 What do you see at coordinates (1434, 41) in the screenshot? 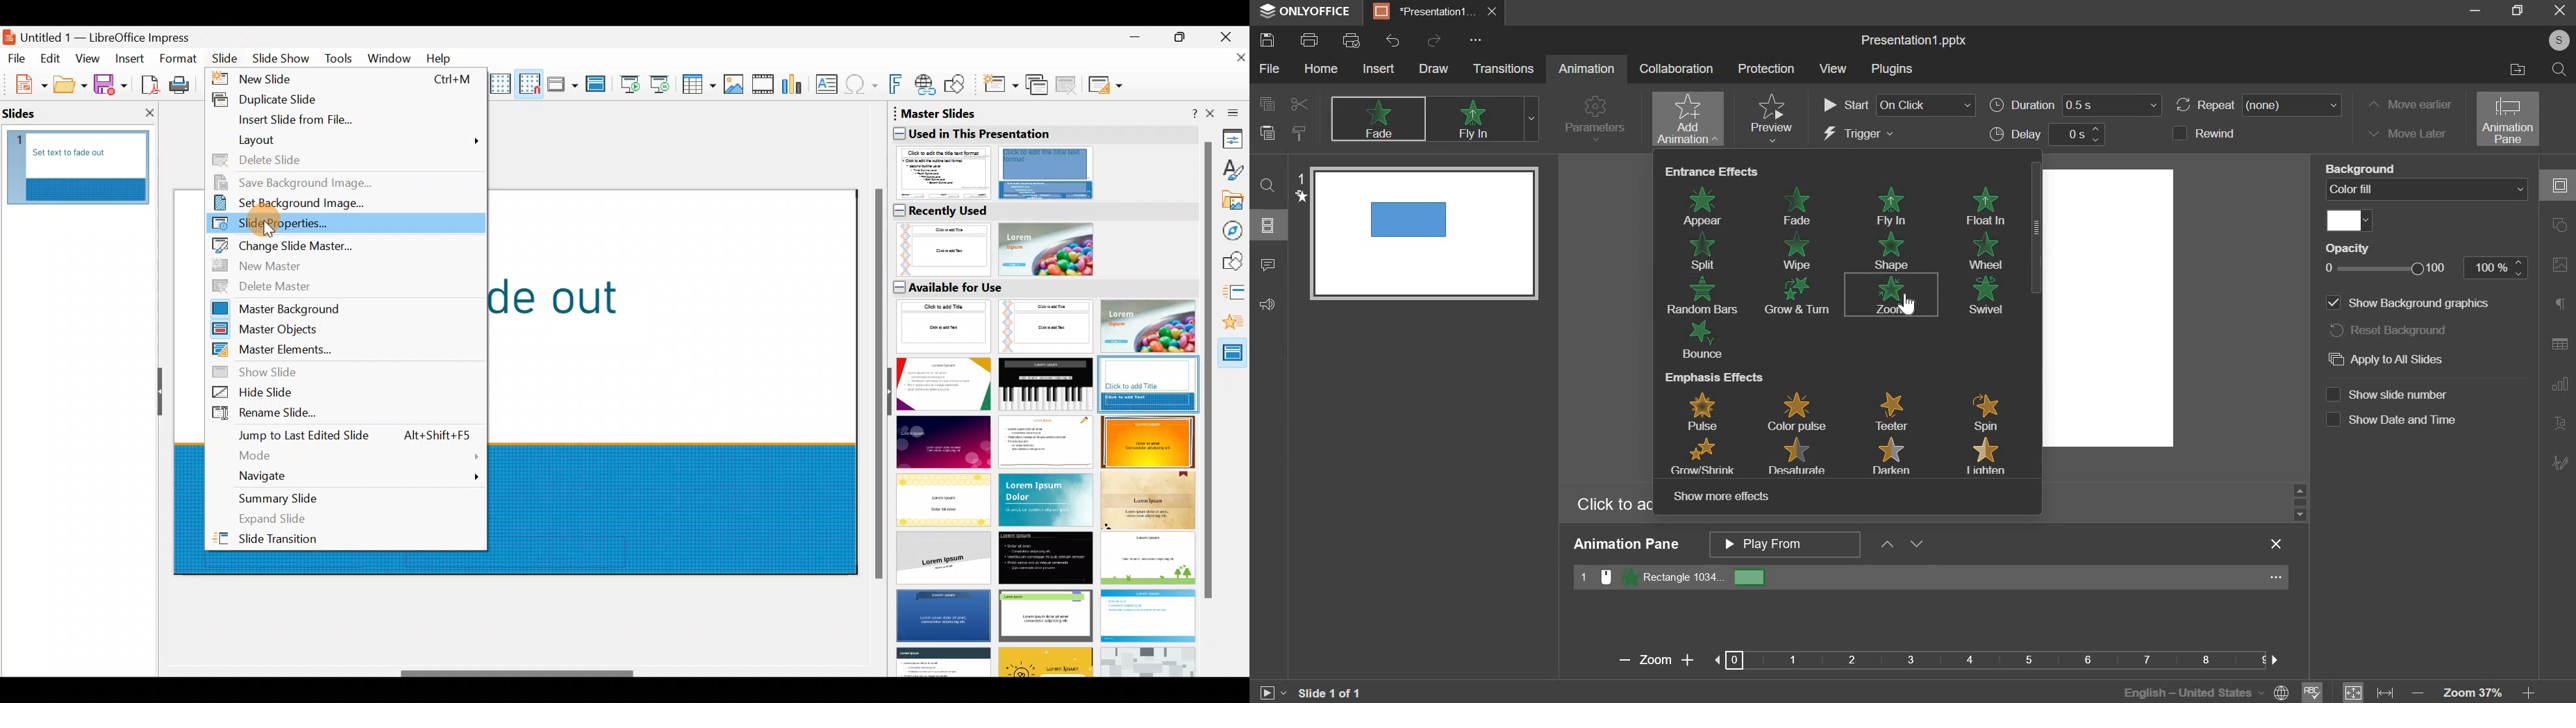
I see `redo` at bounding box center [1434, 41].